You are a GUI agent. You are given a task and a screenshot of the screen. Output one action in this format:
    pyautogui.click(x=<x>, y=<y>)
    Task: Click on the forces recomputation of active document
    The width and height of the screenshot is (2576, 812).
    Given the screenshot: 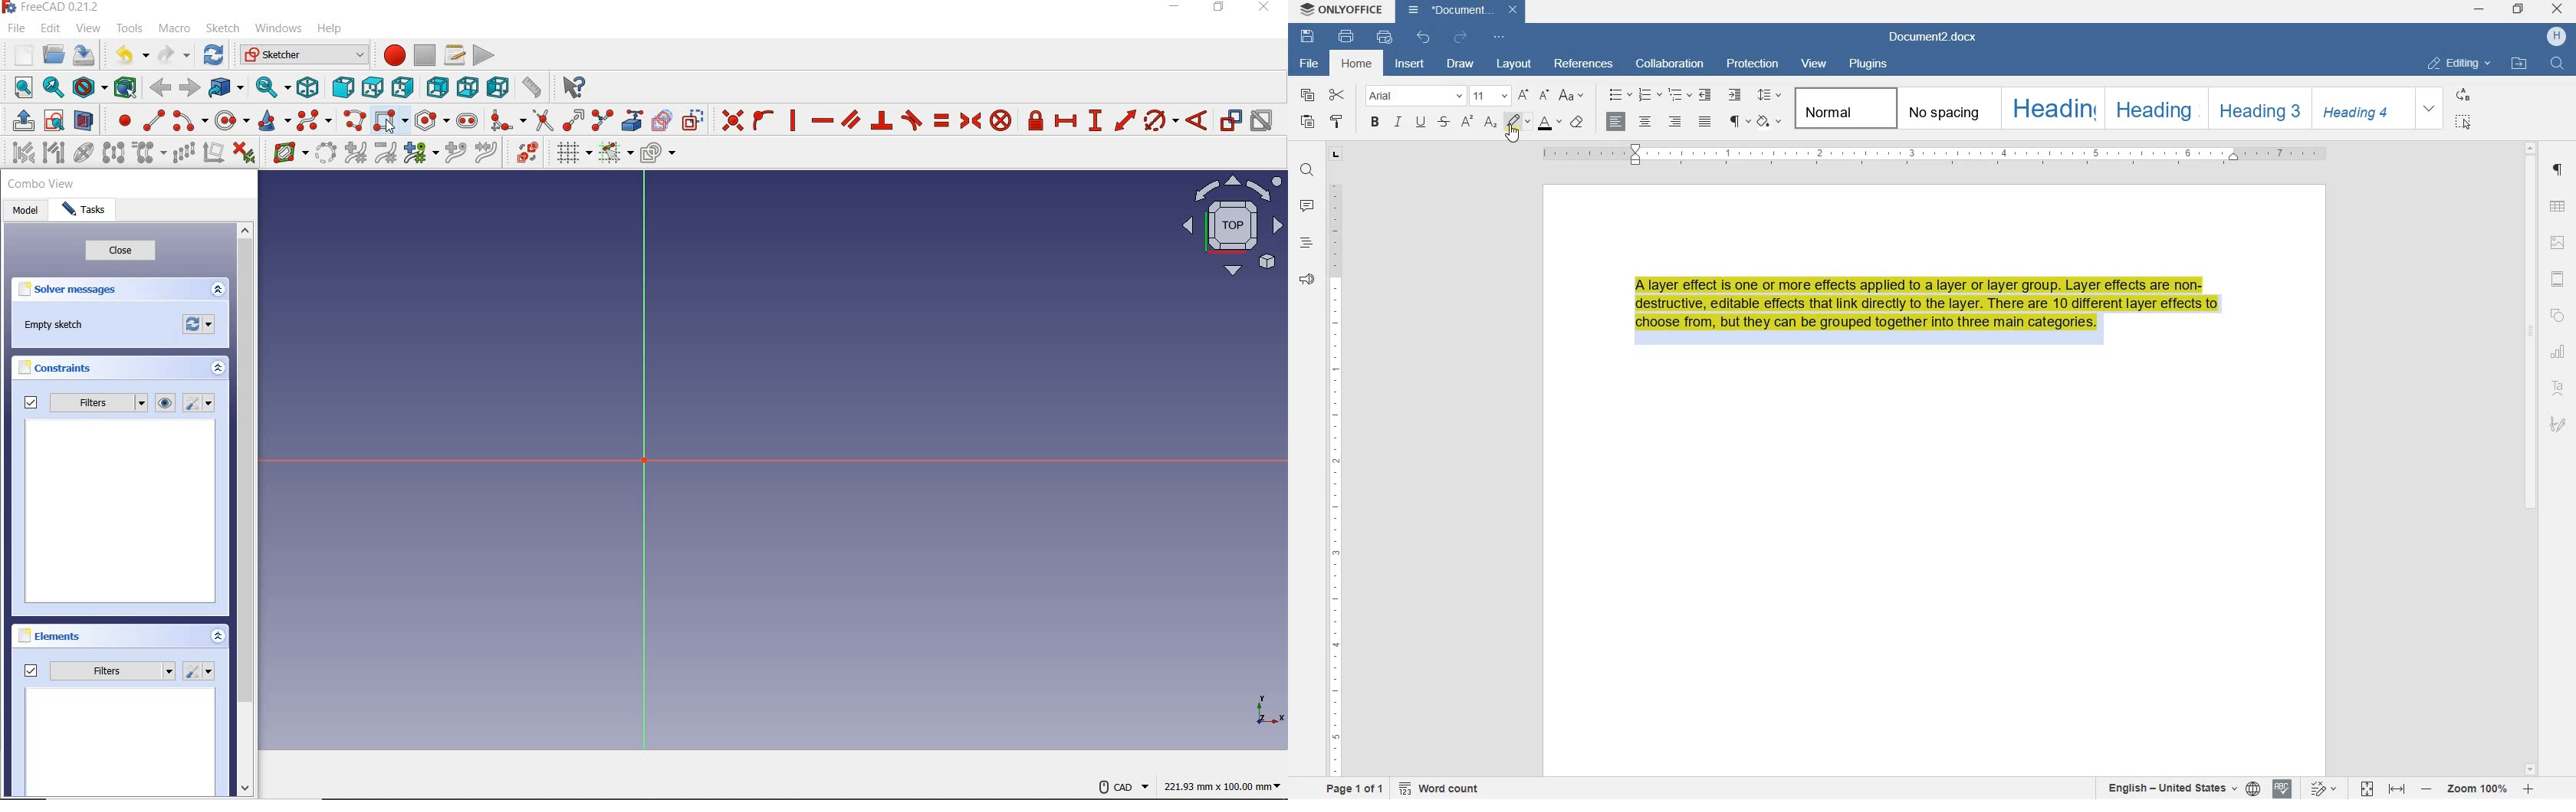 What is the action you would take?
    pyautogui.click(x=199, y=328)
    